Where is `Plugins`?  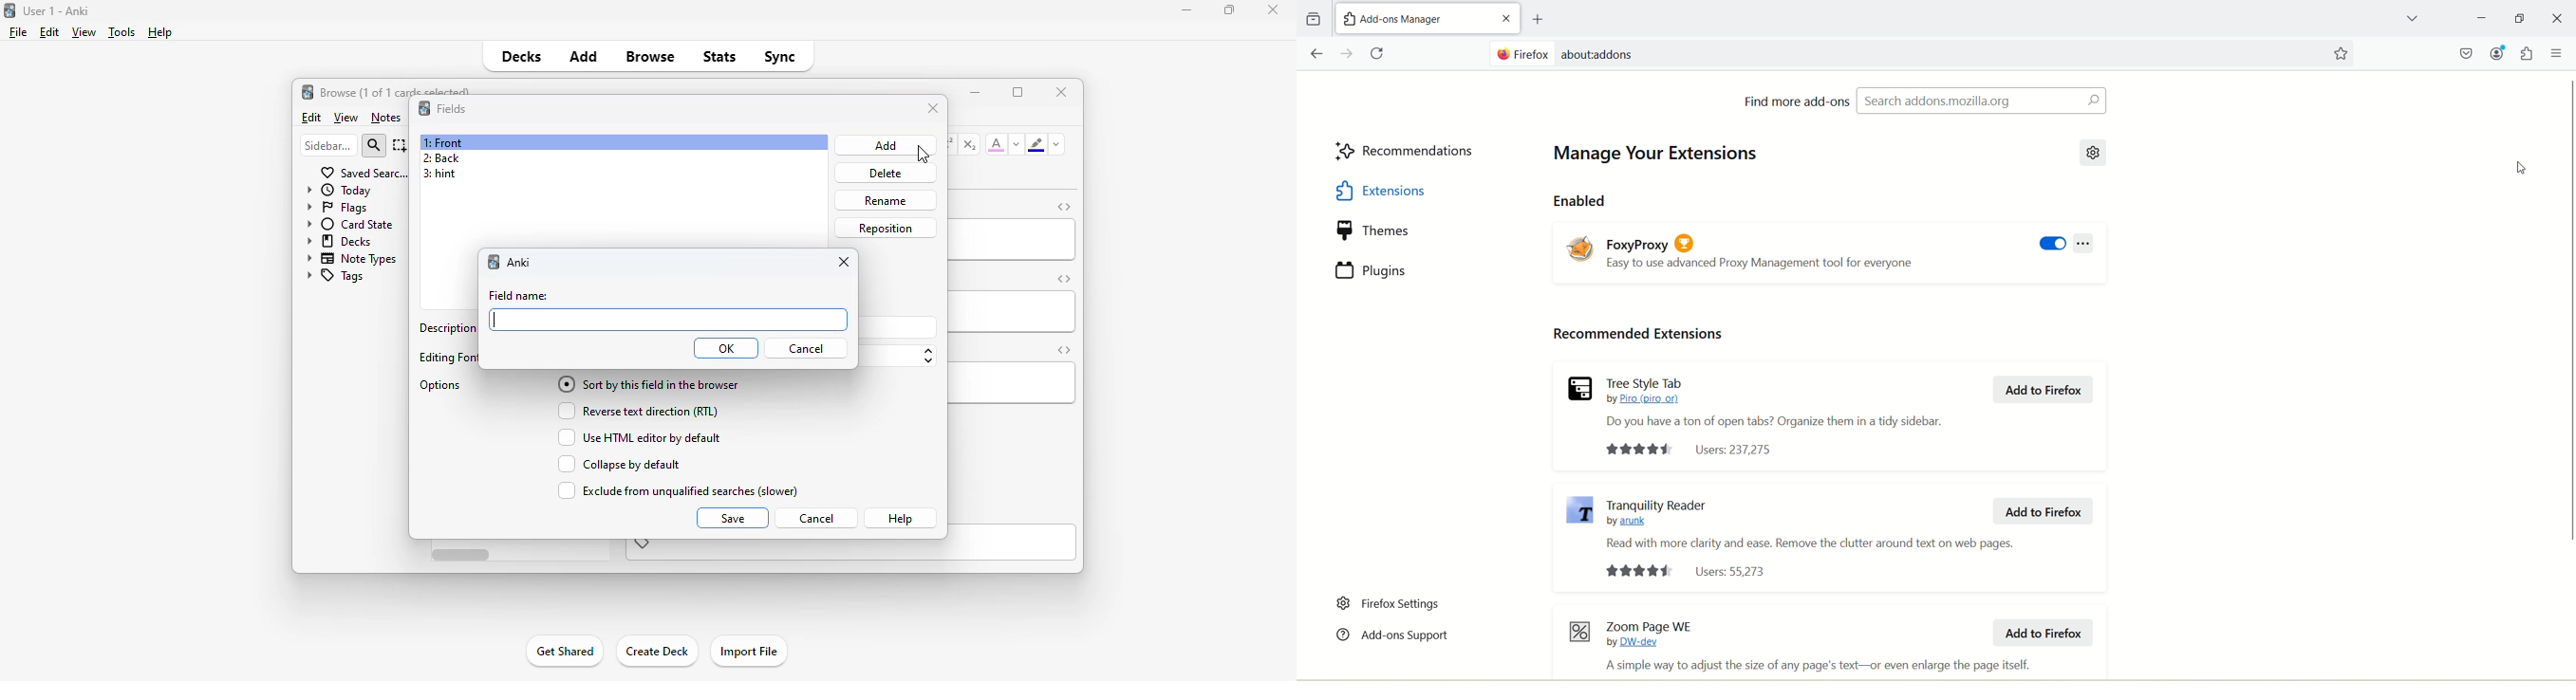 Plugins is located at coordinates (1409, 270).